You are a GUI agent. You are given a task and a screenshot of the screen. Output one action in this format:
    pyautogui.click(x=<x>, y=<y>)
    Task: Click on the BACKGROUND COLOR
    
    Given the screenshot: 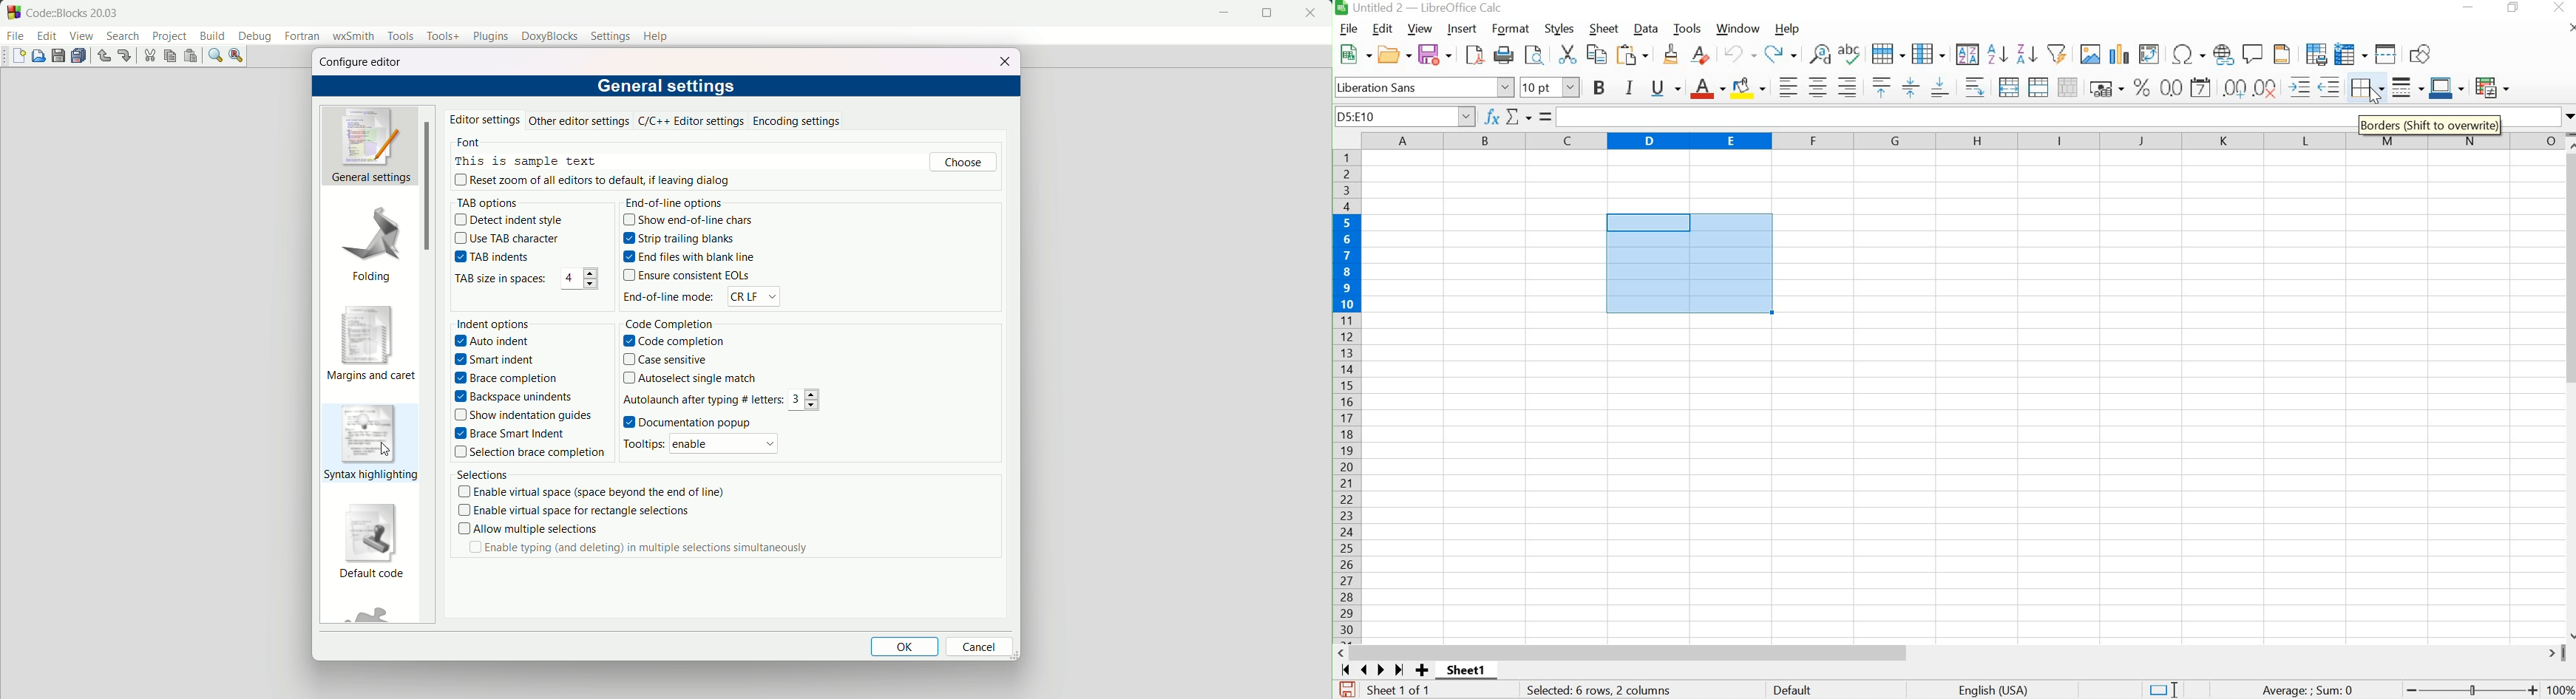 What is the action you would take?
    pyautogui.click(x=1749, y=87)
    